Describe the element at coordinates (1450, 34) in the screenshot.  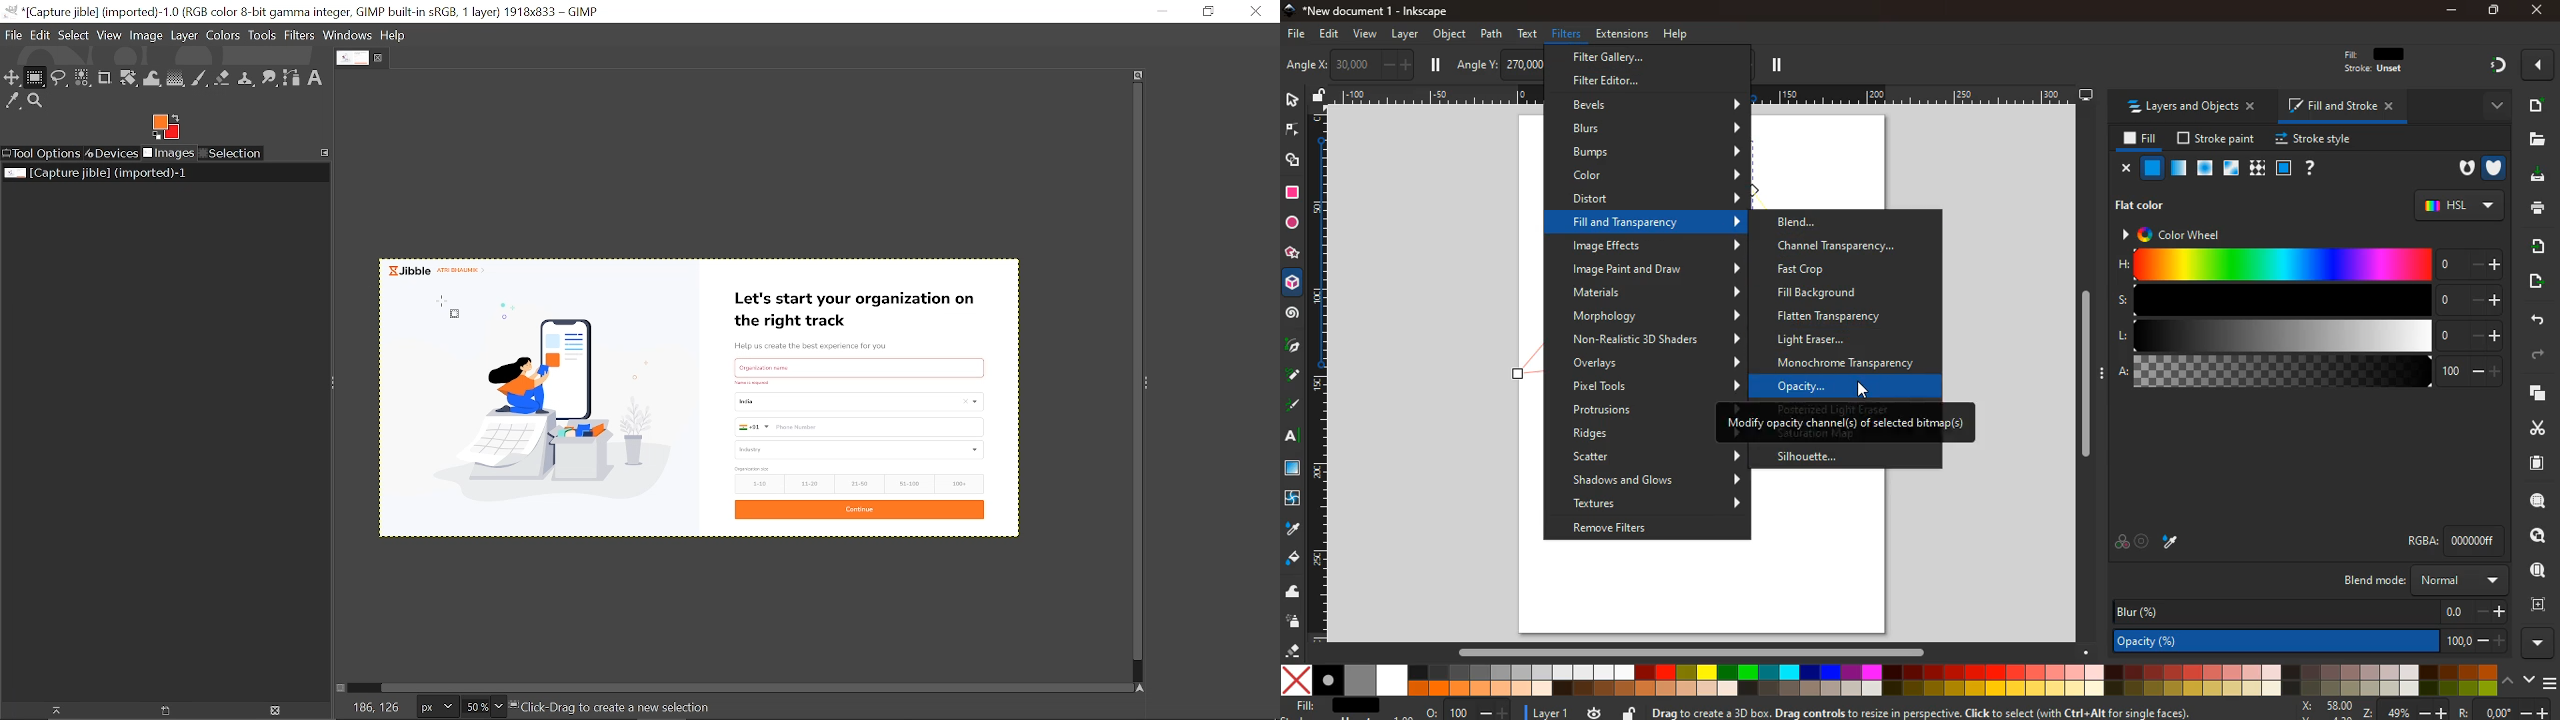
I see `object` at that location.